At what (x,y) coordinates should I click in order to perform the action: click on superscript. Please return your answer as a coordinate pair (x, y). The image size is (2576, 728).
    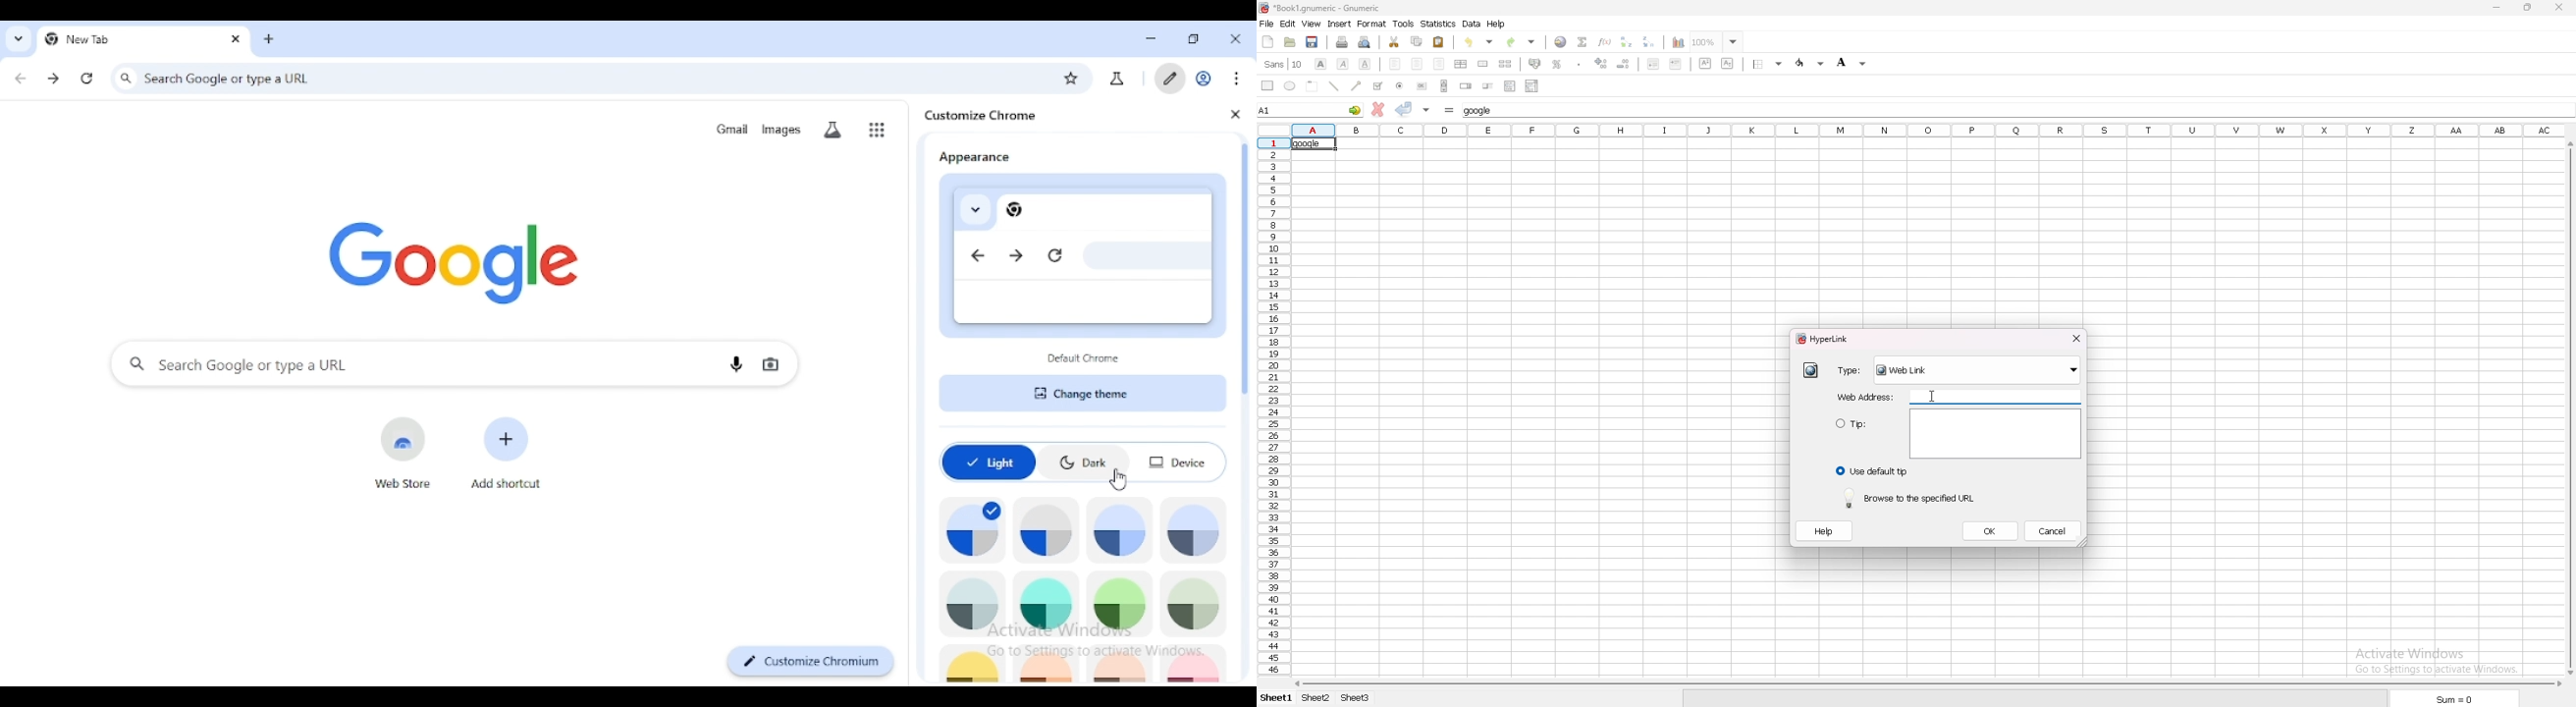
    Looking at the image, I should click on (1706, 63).